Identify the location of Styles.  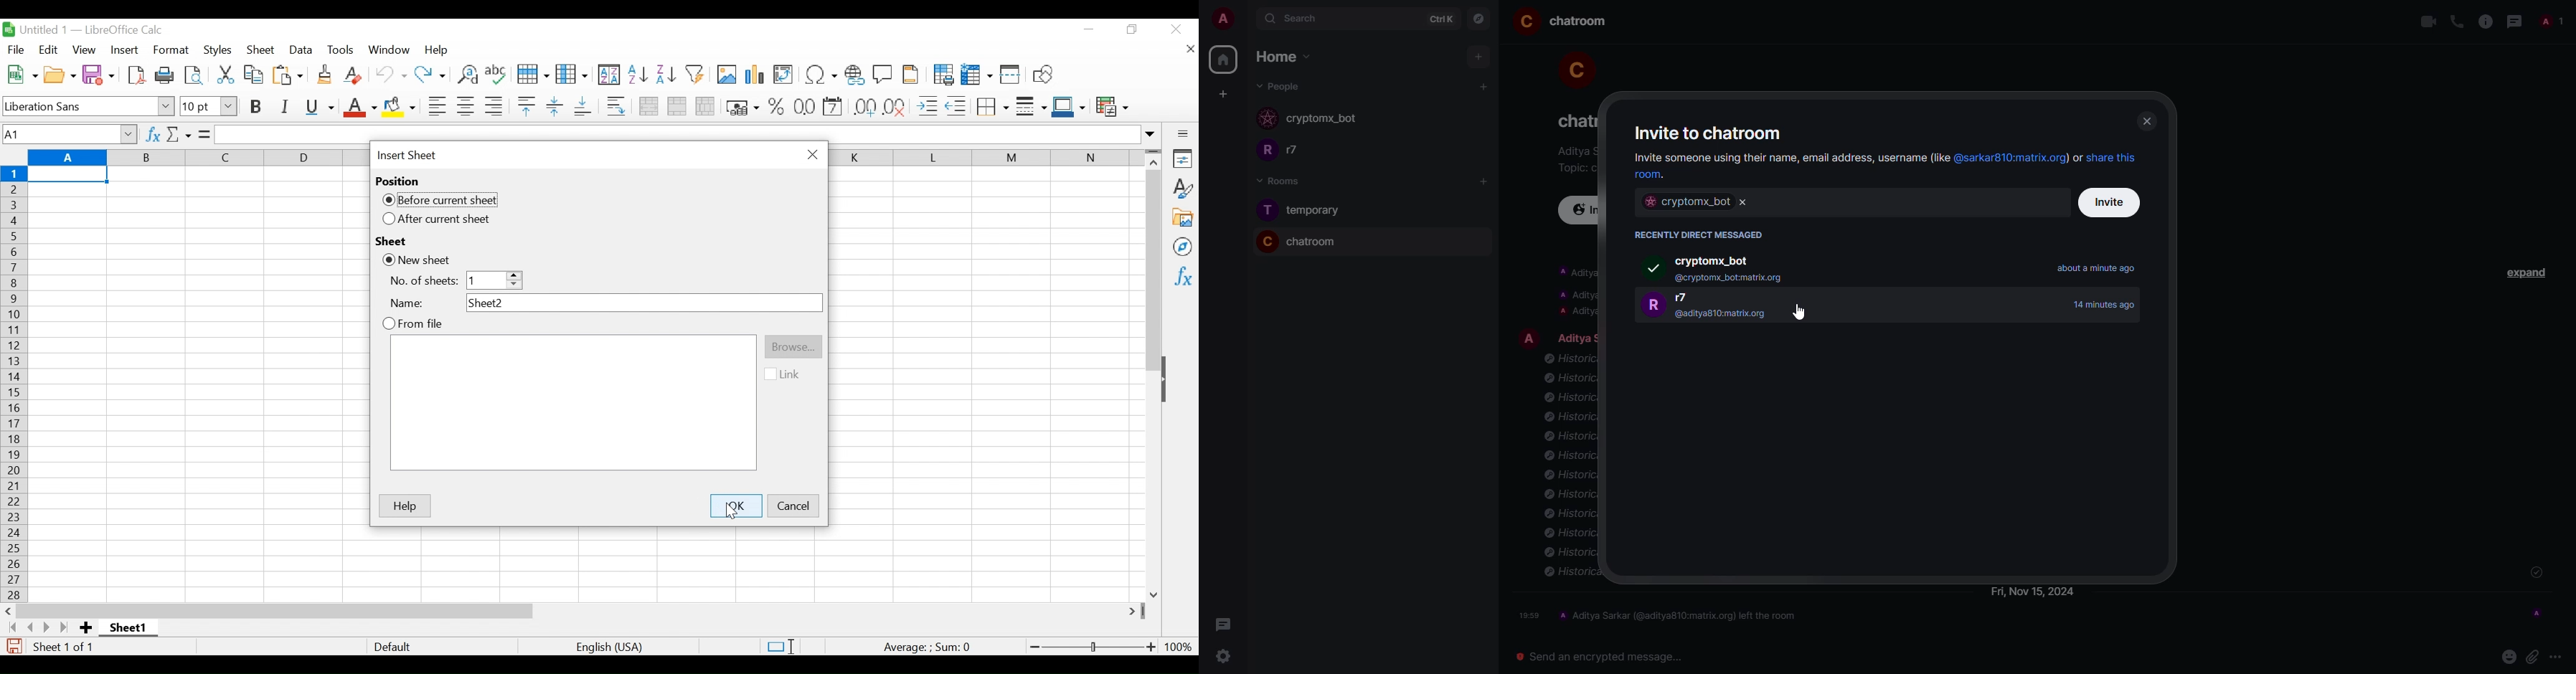
(216, 50).